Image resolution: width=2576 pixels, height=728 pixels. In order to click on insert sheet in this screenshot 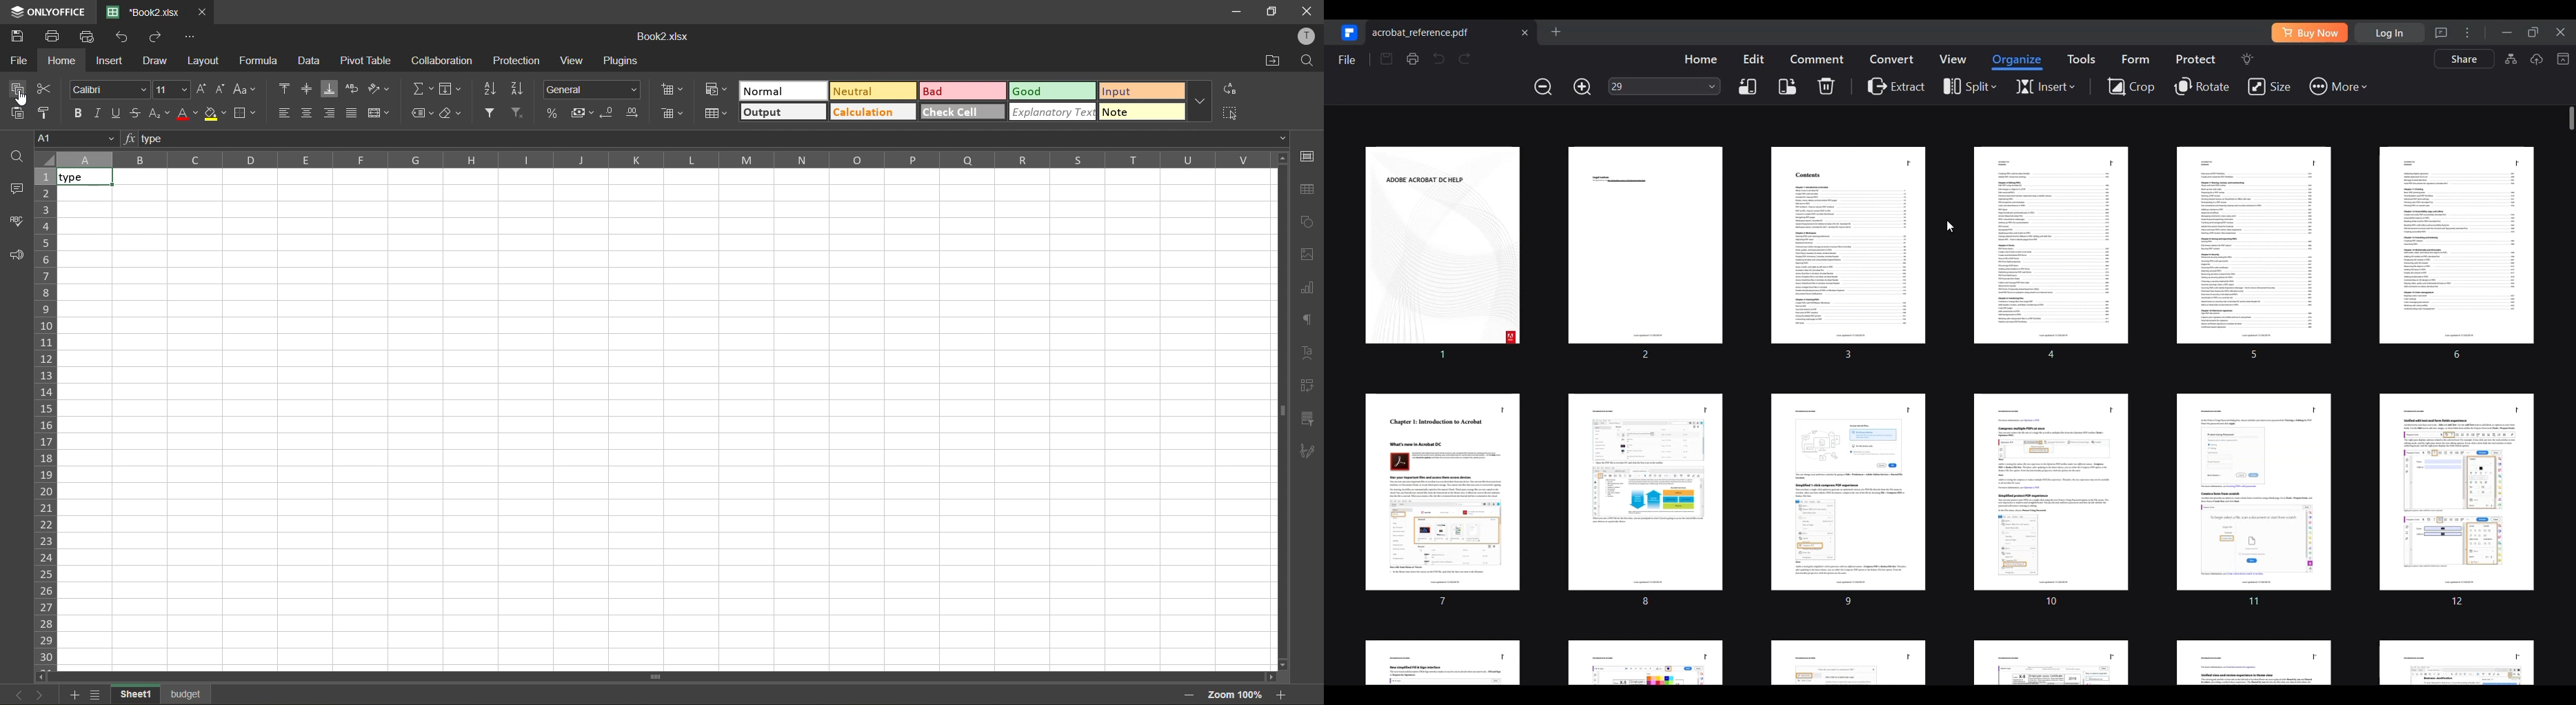, I will do `click(72, 695)`.